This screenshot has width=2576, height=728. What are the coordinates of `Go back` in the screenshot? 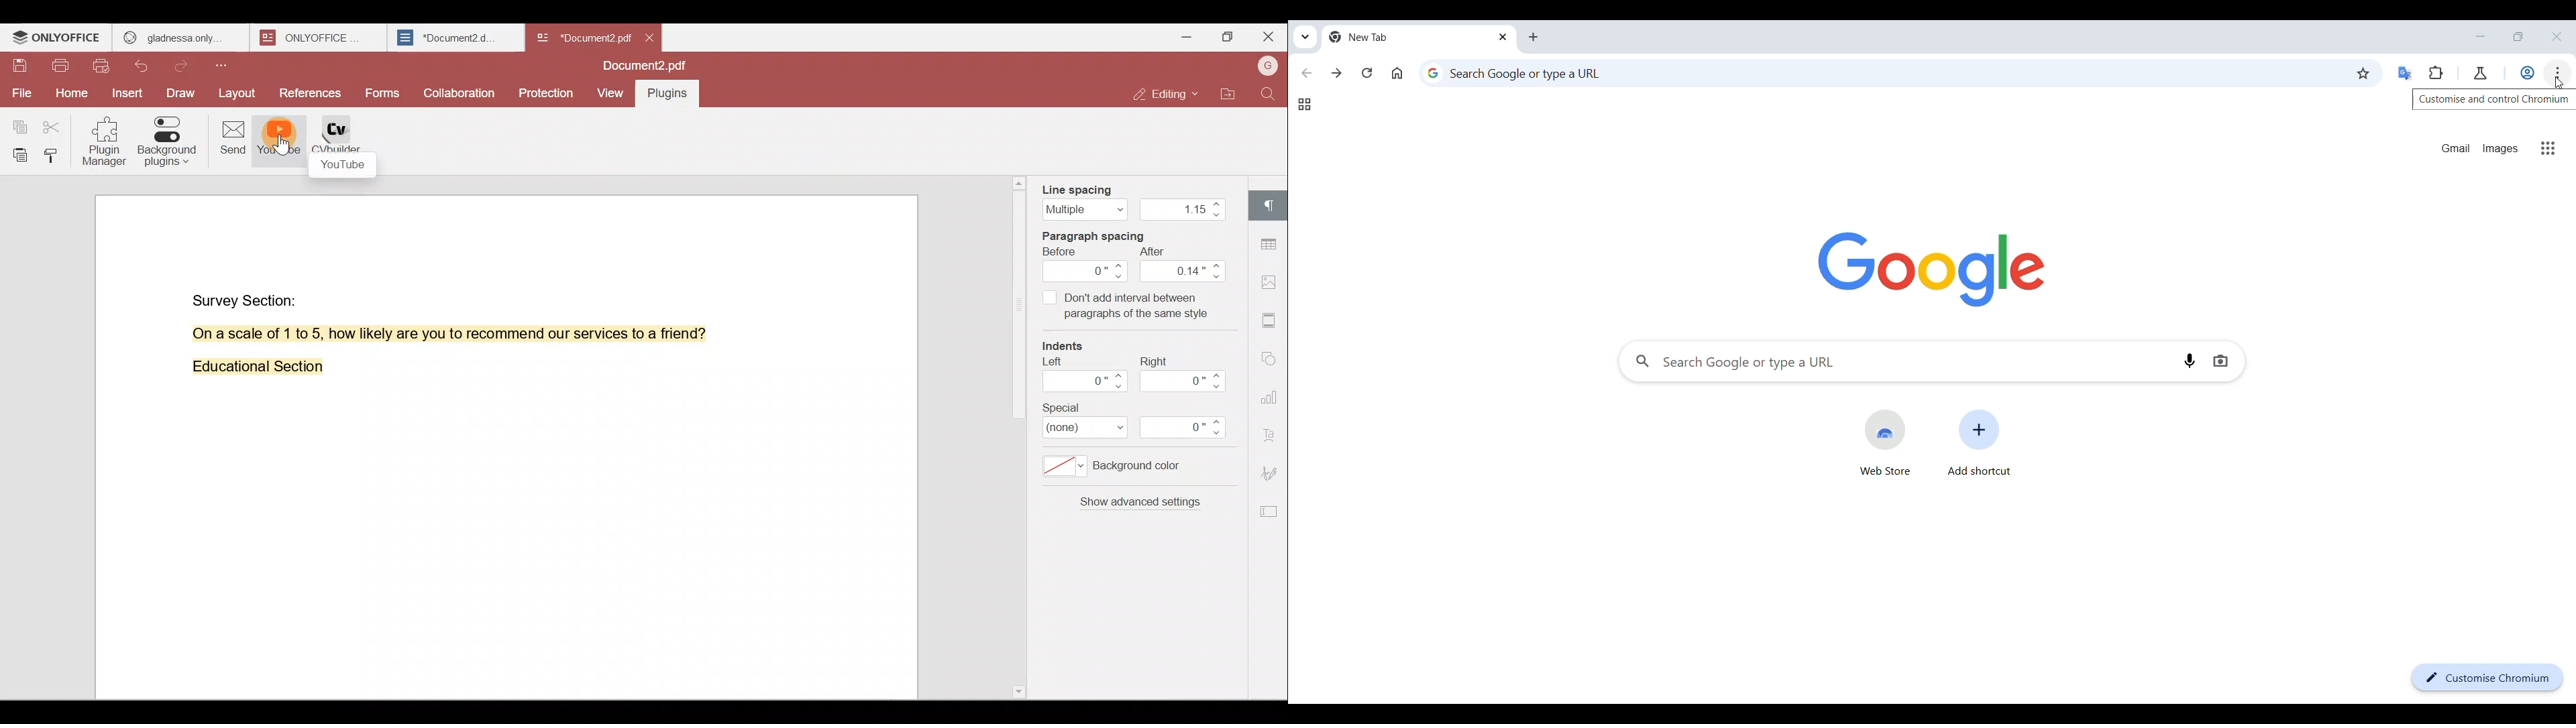 It's located at (1306, 73).